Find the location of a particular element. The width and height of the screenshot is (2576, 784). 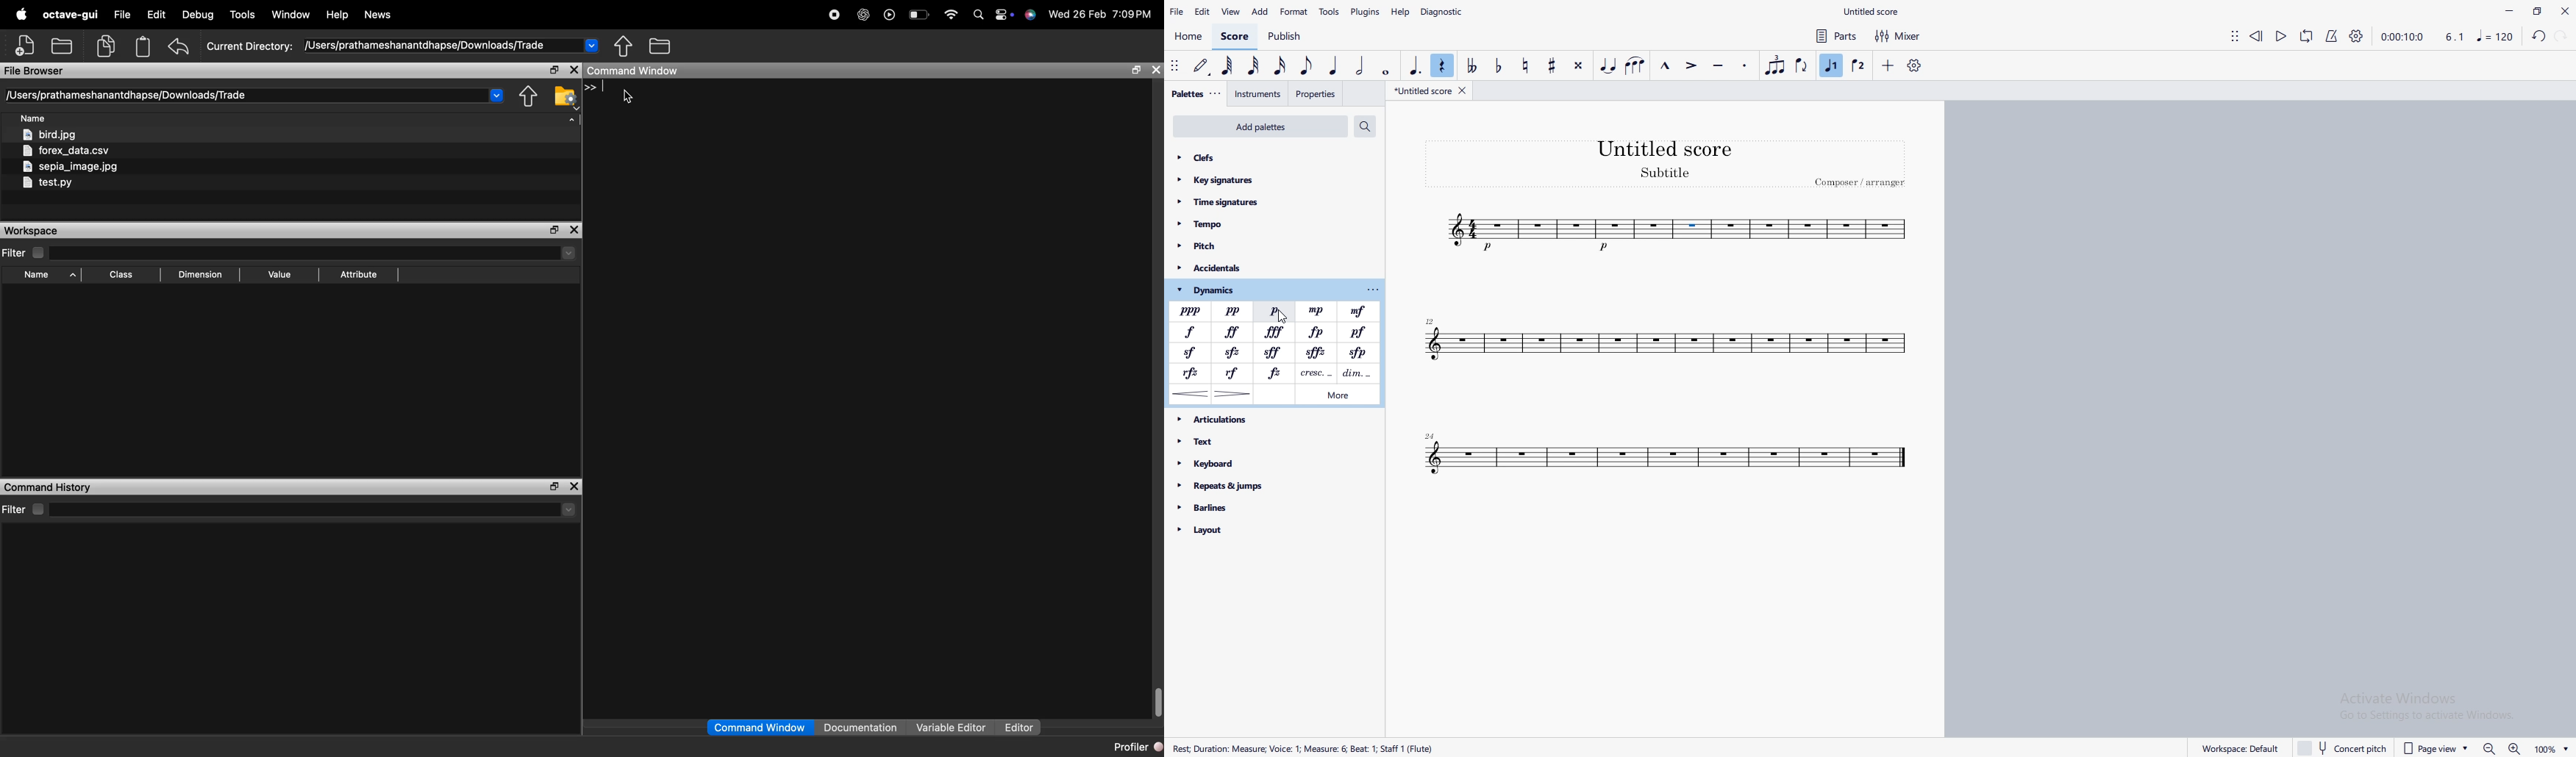

mixer is located at coordinates (1897, 36).